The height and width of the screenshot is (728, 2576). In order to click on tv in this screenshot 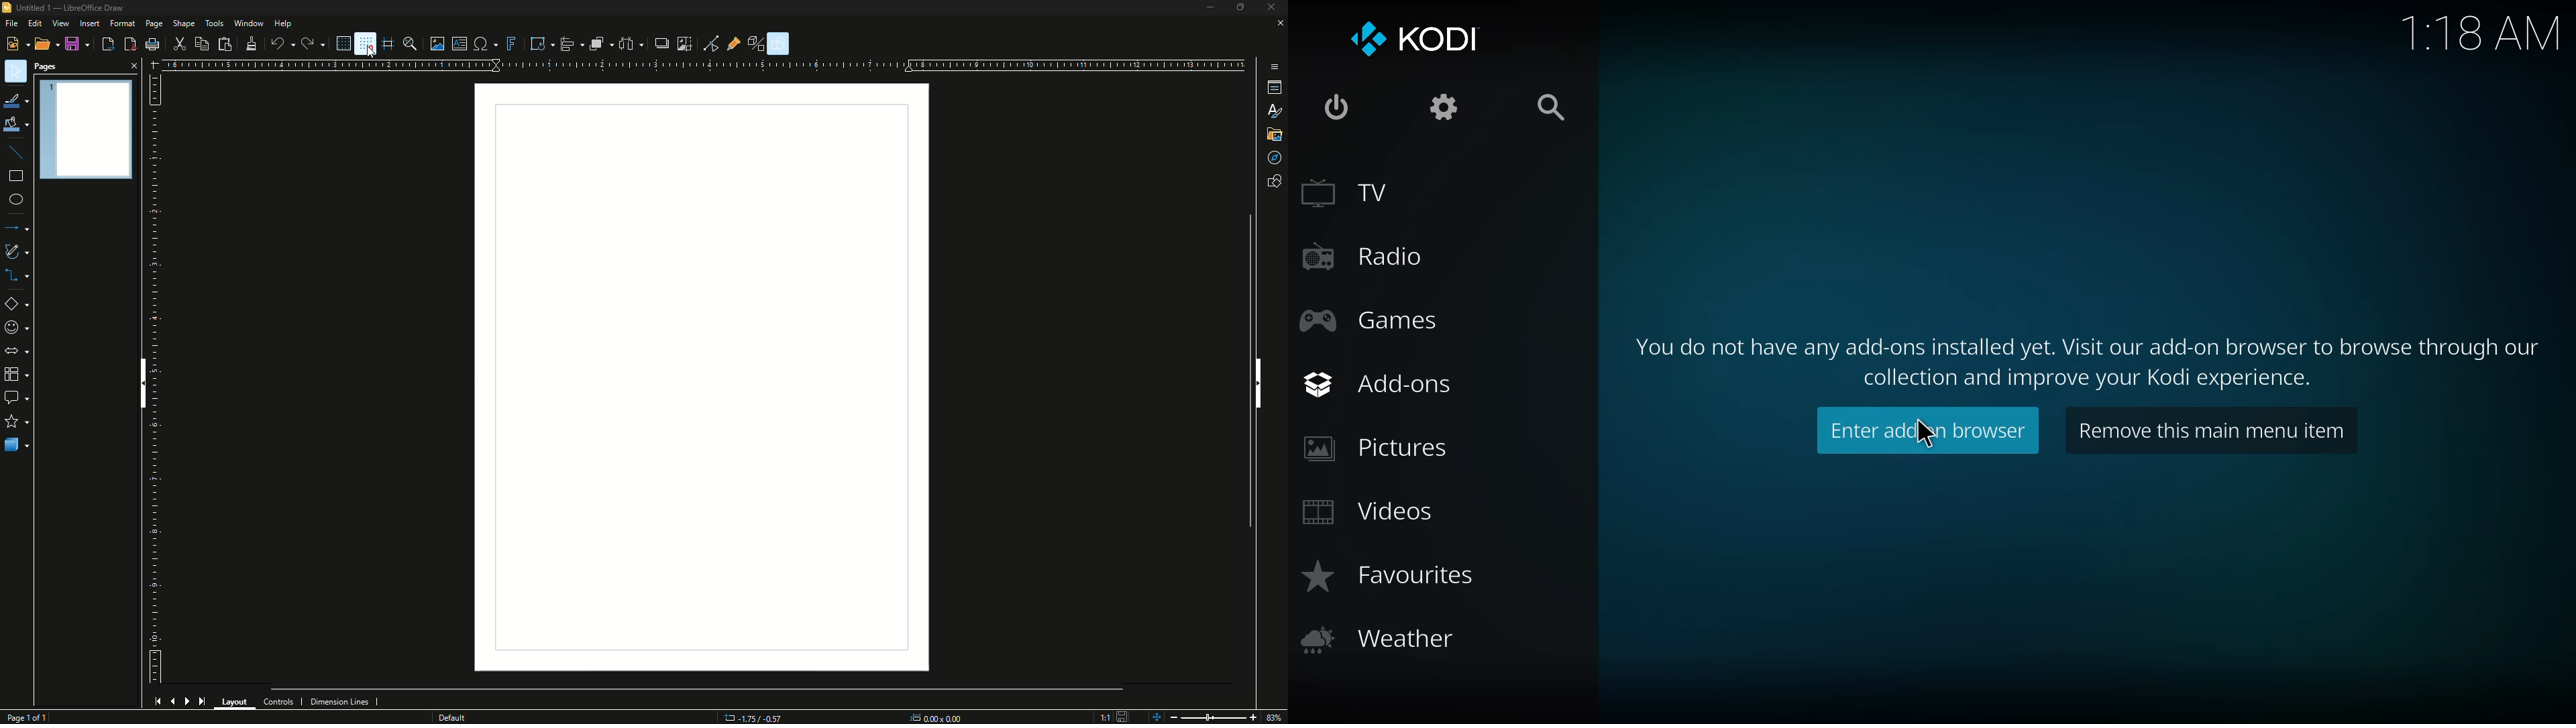, I will do `click(1347, 192)`.